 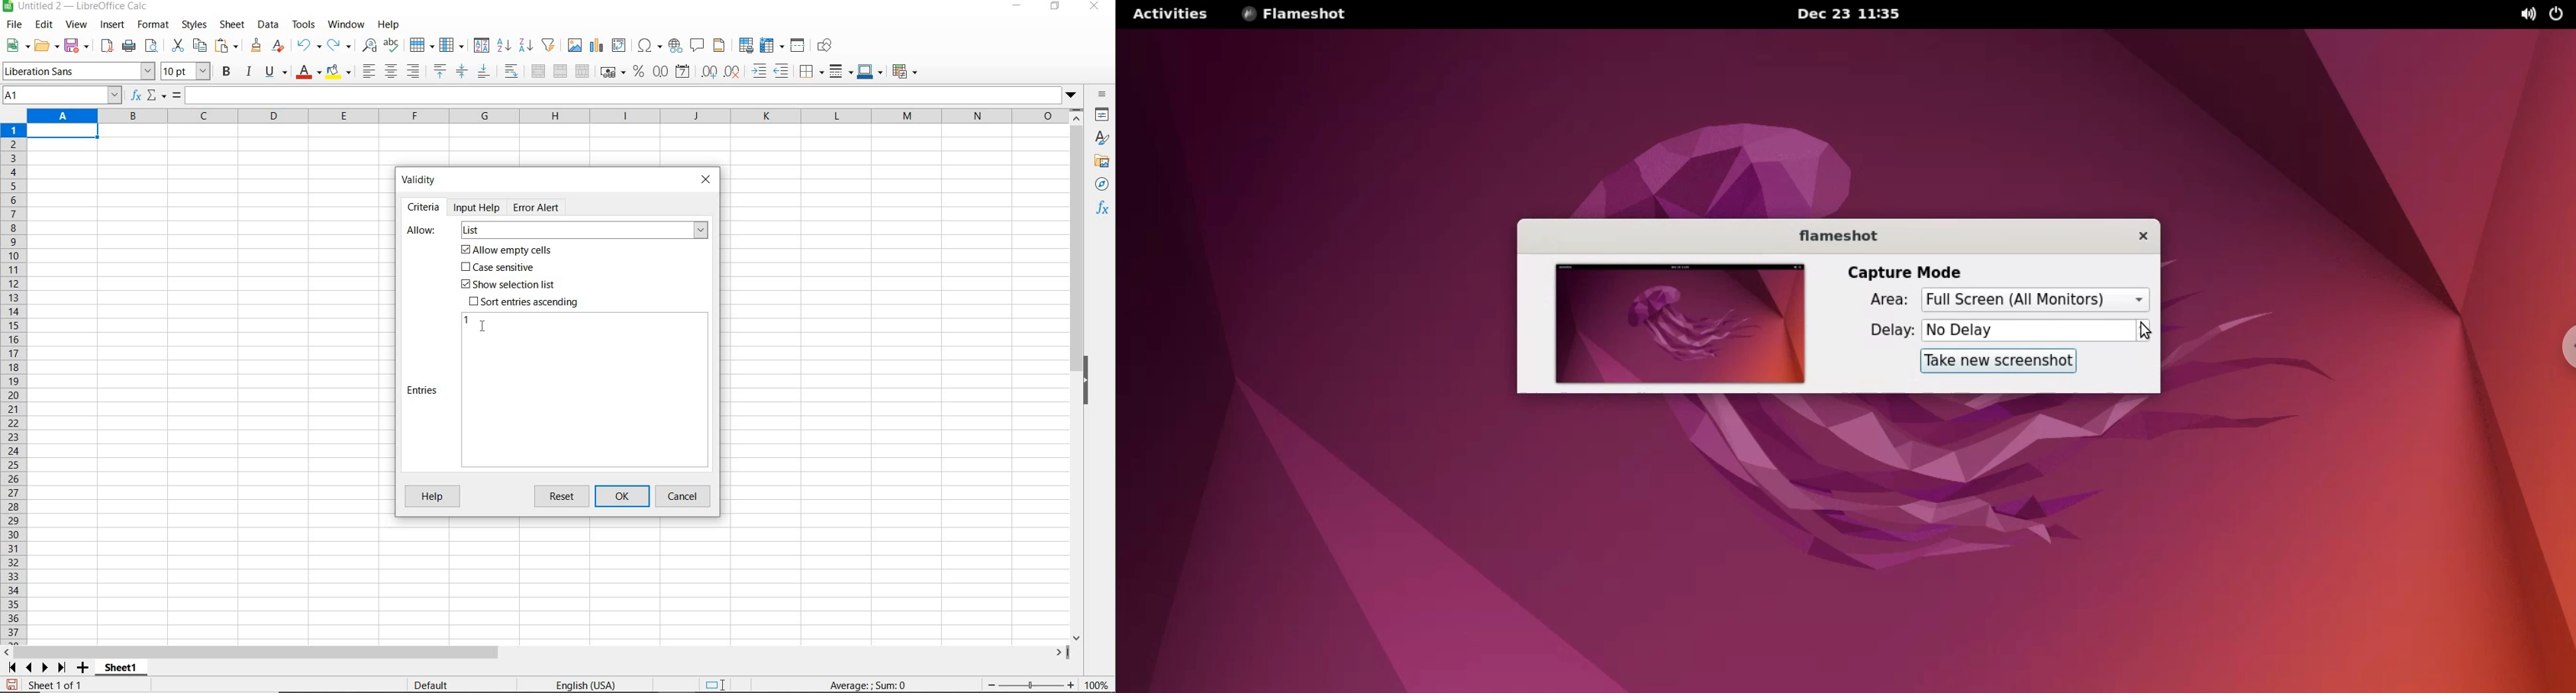 I want to click on background color, so click(x=338, y=73).